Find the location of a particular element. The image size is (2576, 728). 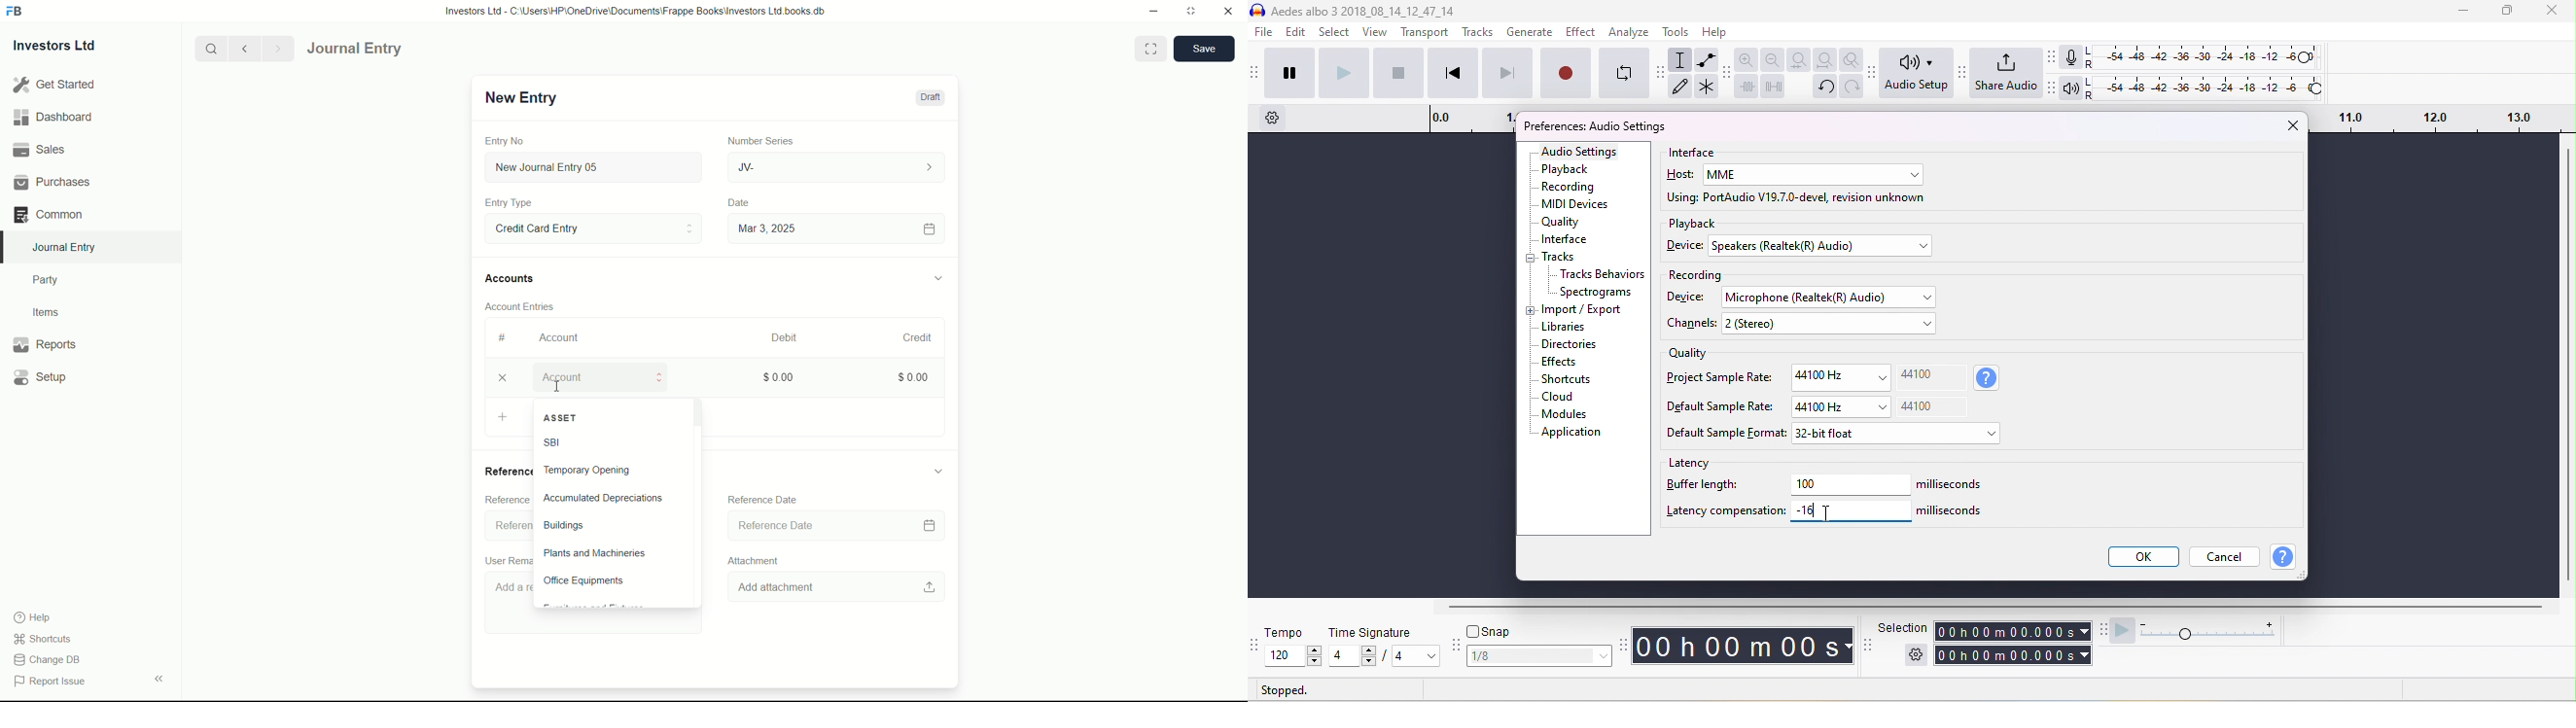

using port audio v19.7.0 is located at coordinates (1797, 199).